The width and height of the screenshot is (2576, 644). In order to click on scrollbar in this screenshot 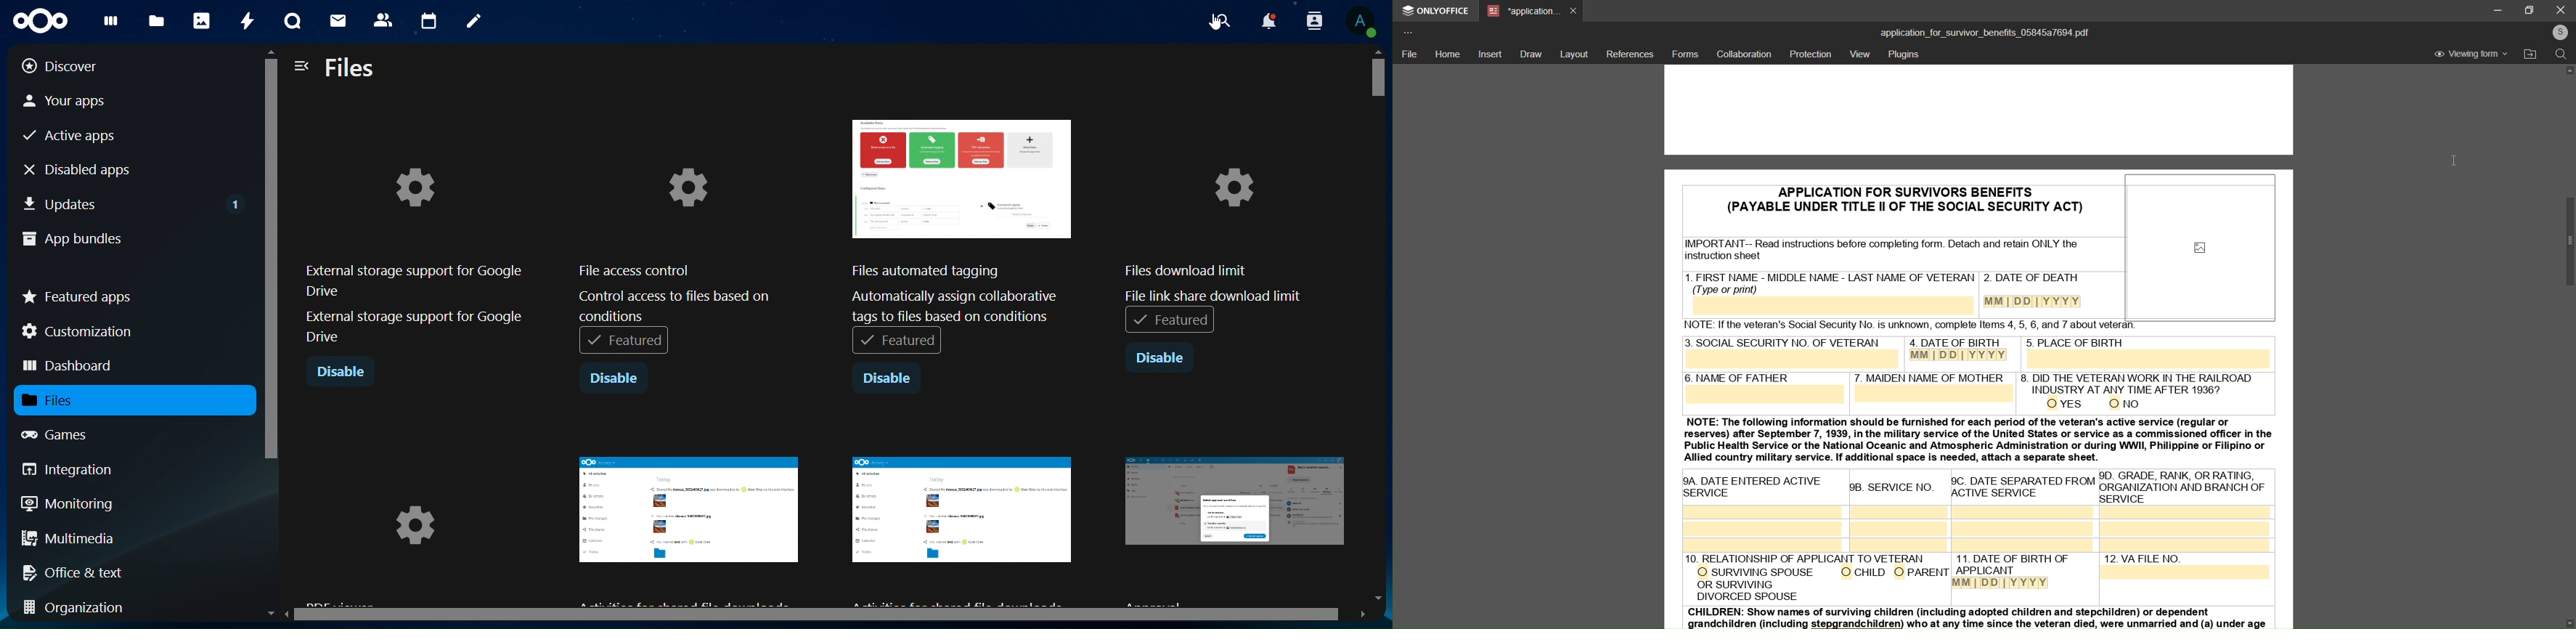, I will do `click(820, 615)`.